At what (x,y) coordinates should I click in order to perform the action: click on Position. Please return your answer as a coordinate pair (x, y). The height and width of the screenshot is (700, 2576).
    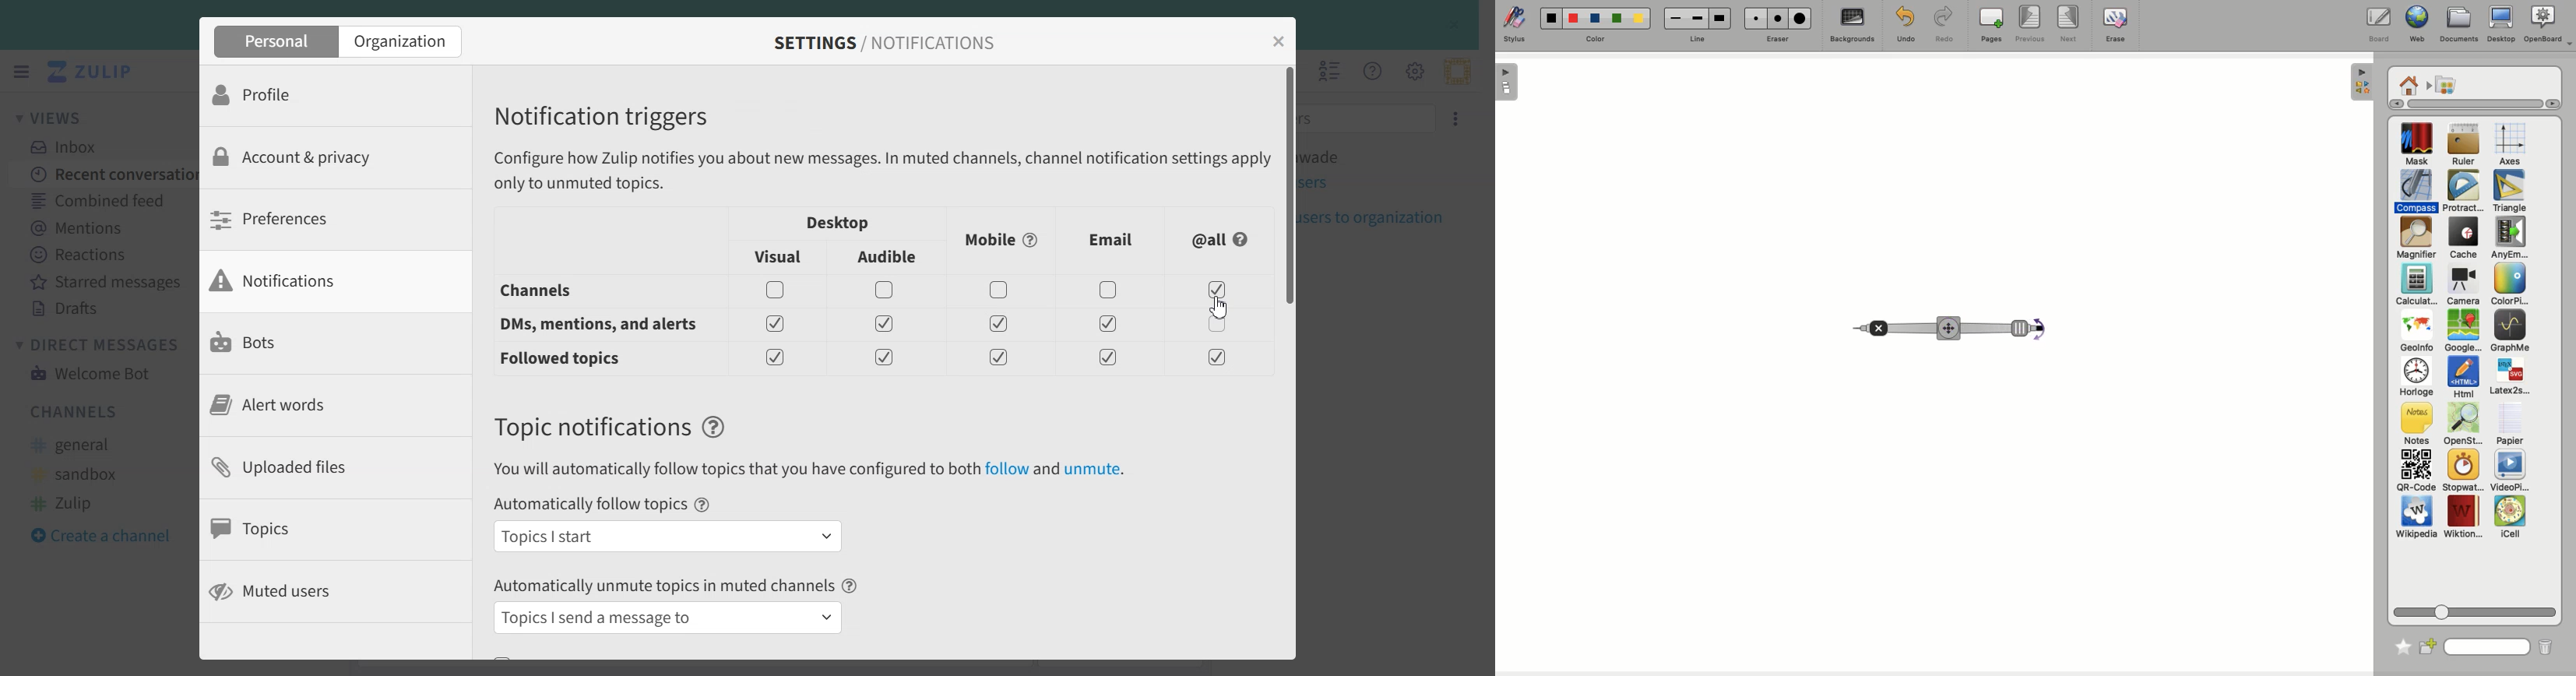
    Looking at the image, I should click on (1948, 329).